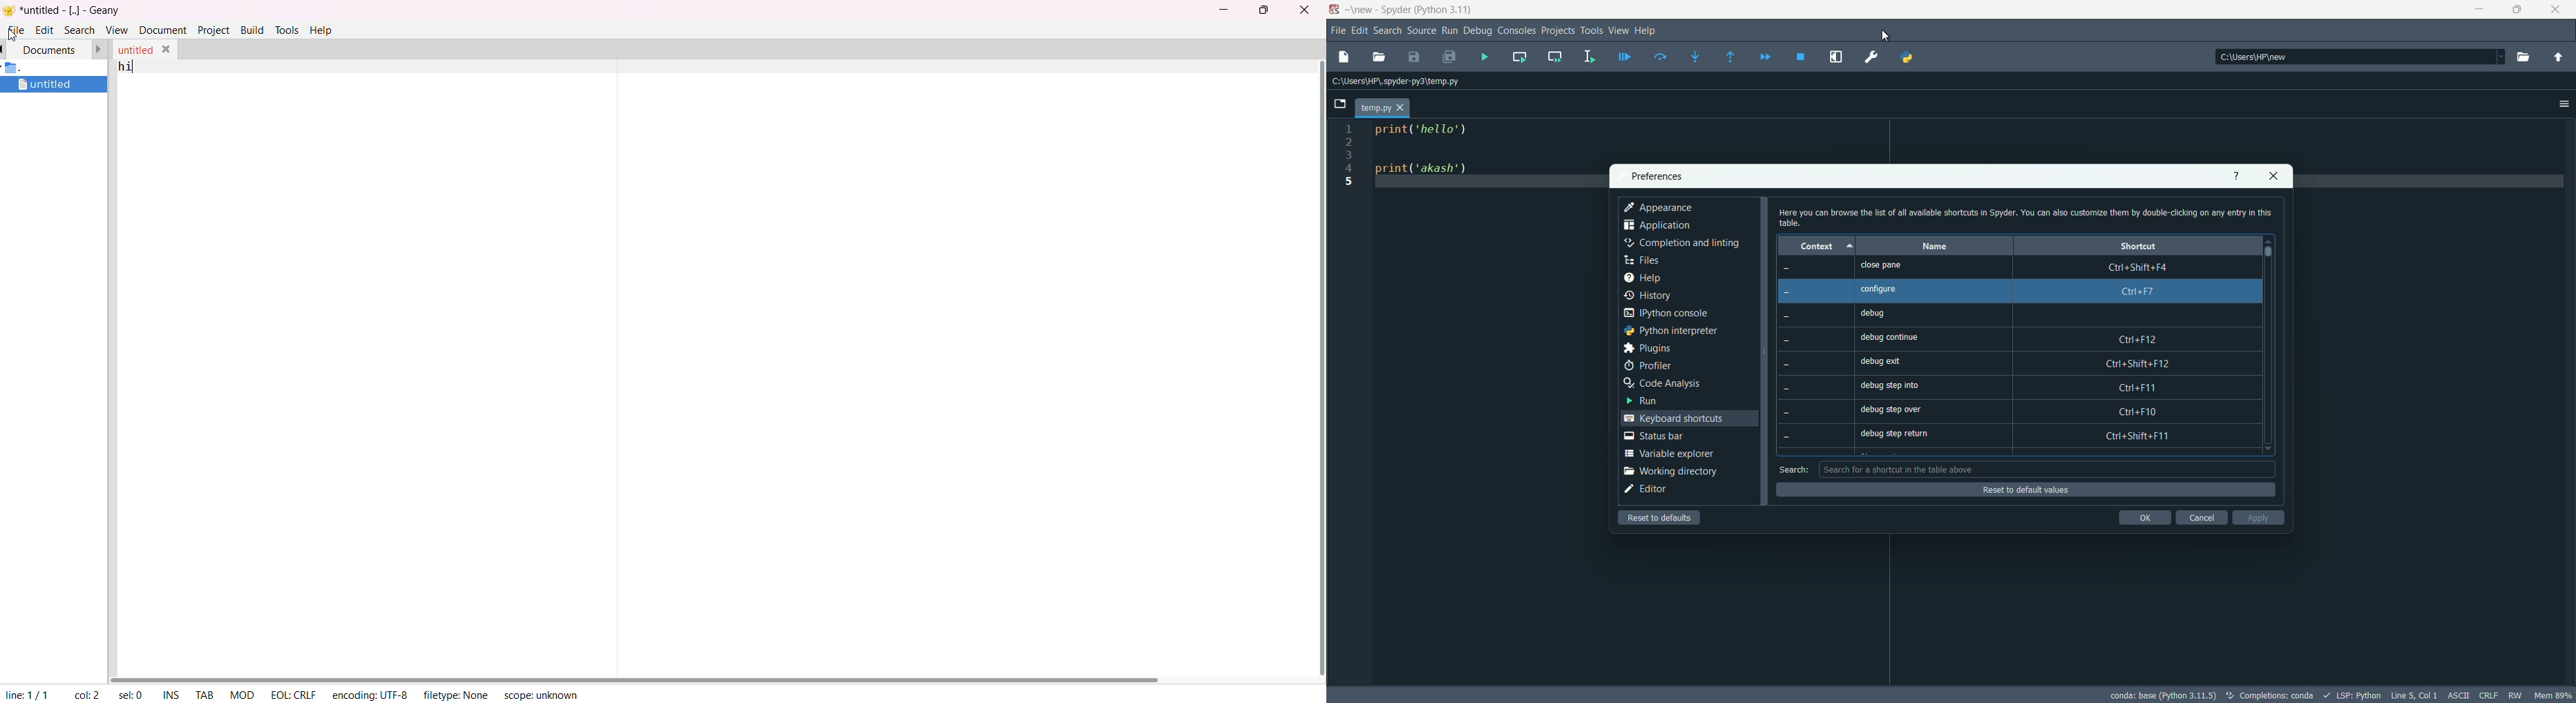 Image resolution: width=2576 pixels, height=728 pixels. What do you see at coordinates (1659, 208) in the screenshot?
I see `appearance` at bounding box center [1659, 208].